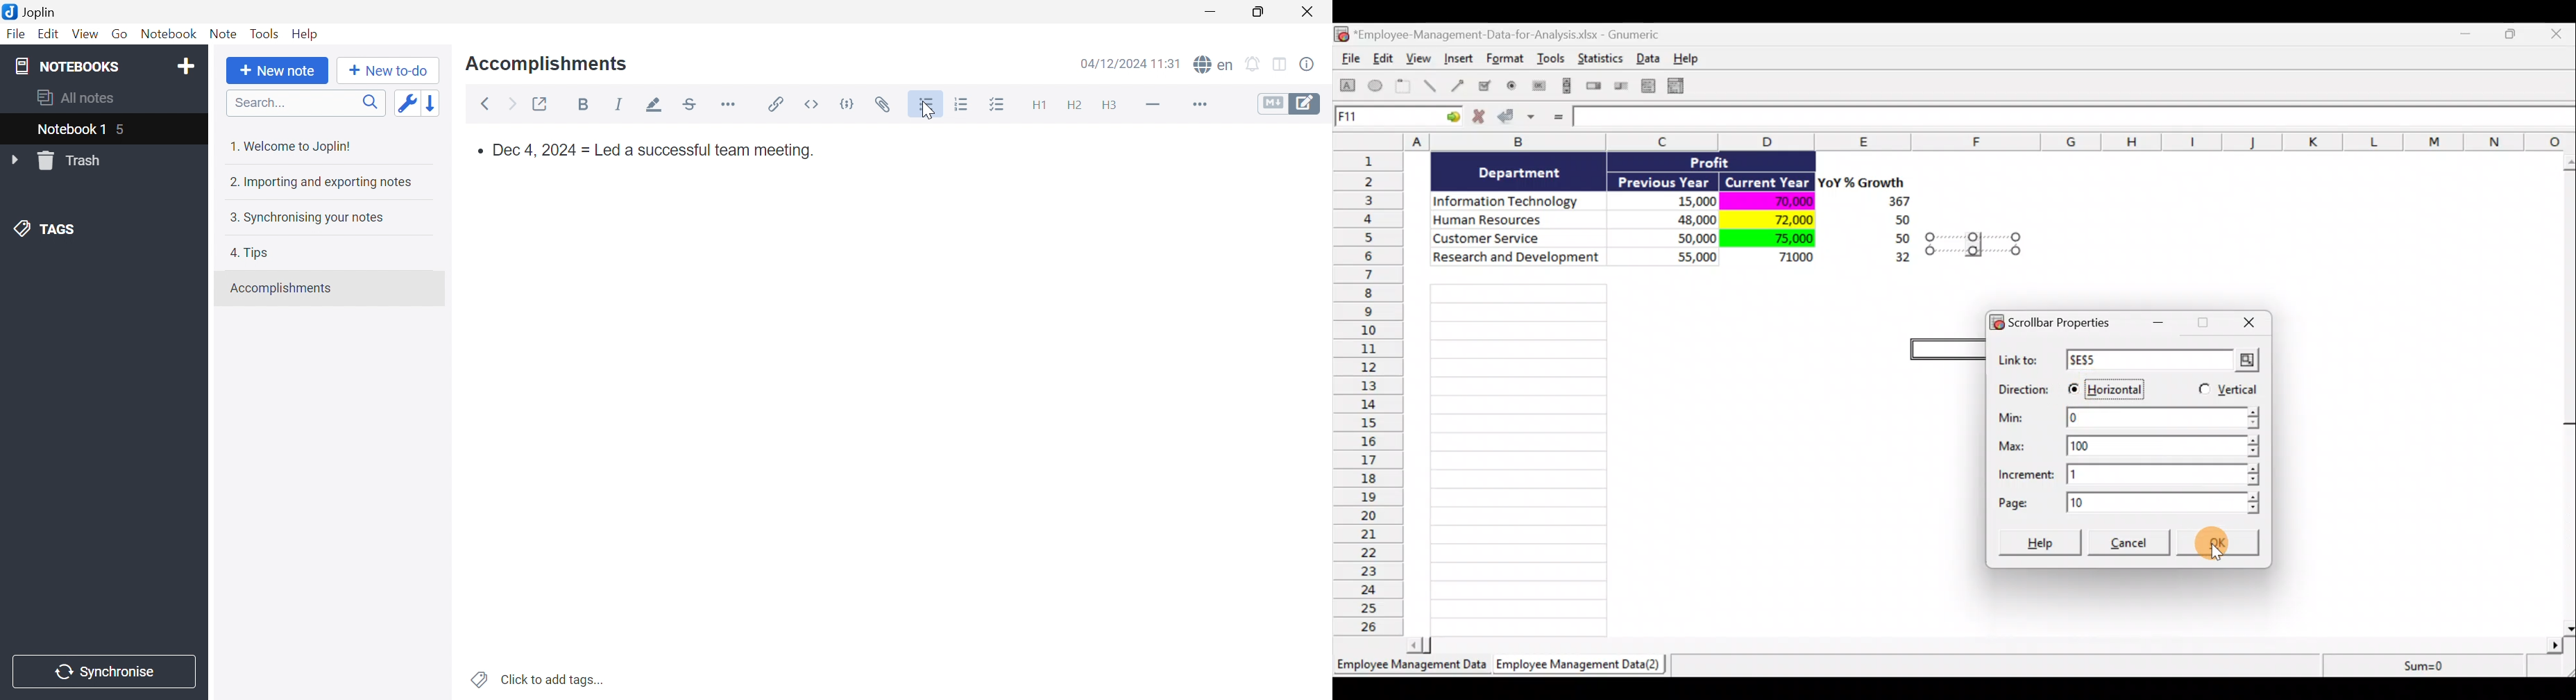 This screenshot has width=2576, height=700. Describe the element at coordinates (1259, 12) in the screenshot. I see `Restore Down` at that location.